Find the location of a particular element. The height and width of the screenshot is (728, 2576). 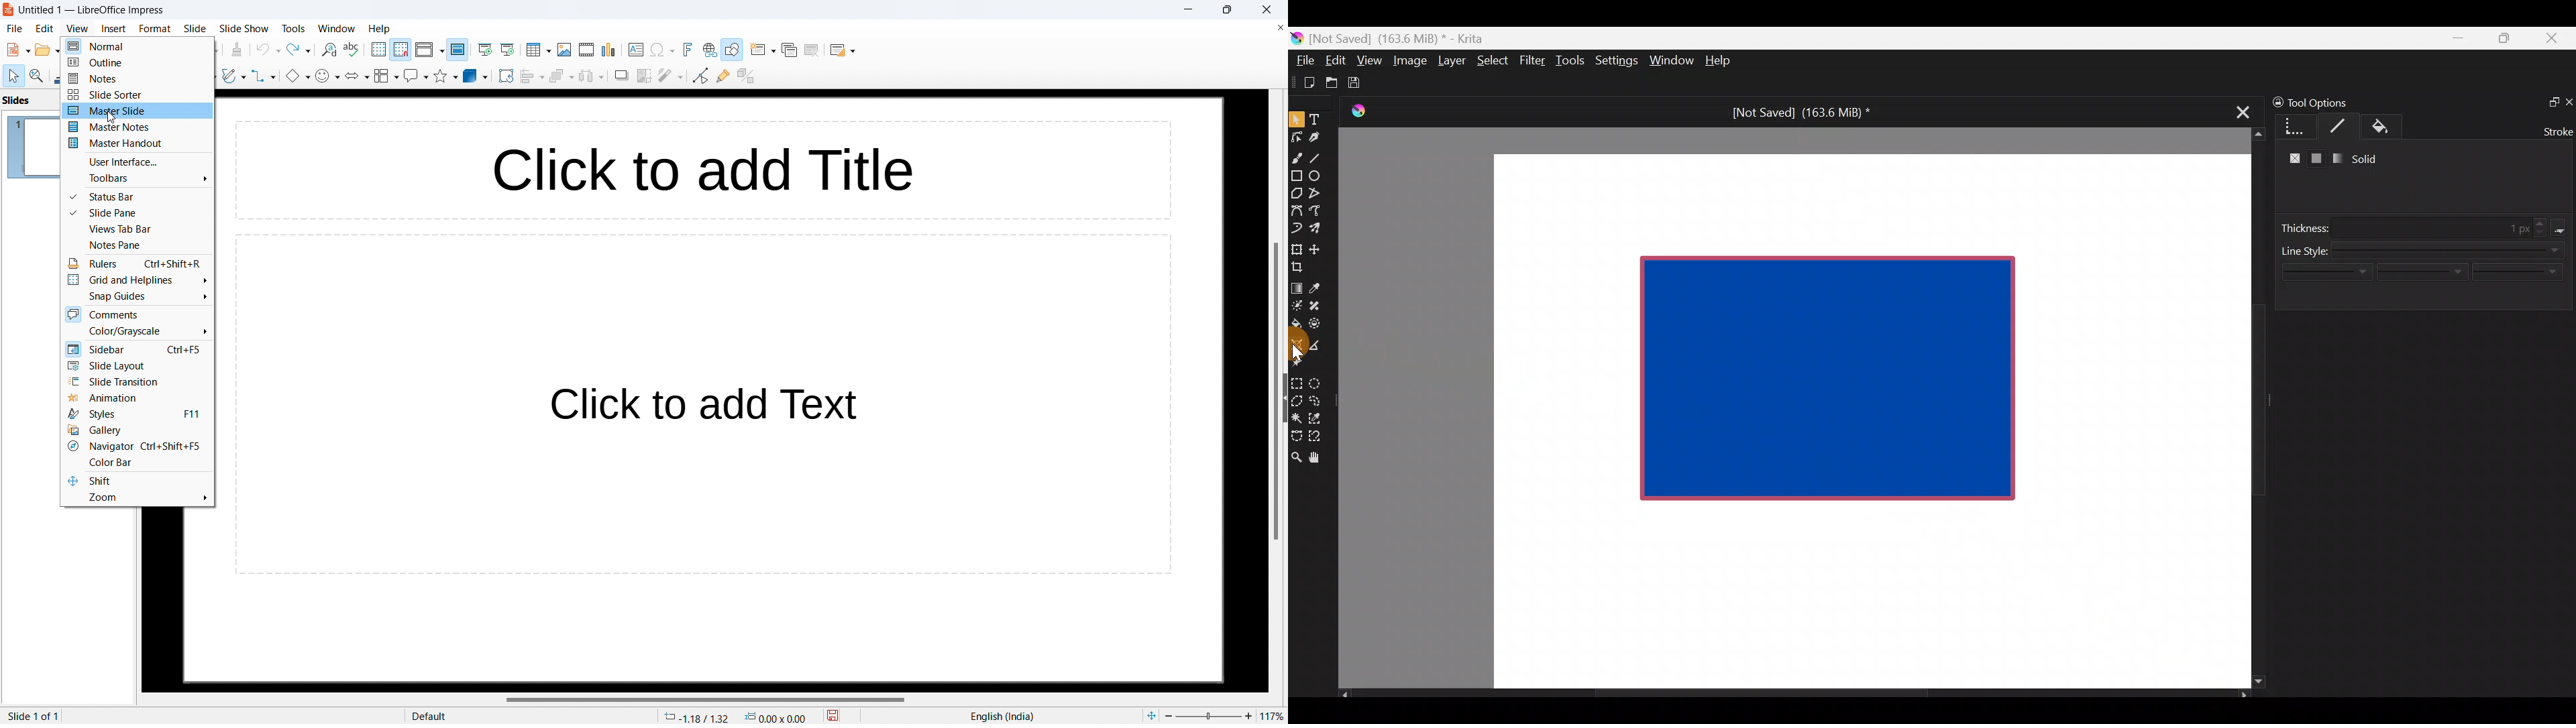

gallery is located at coordinates (138, 430).